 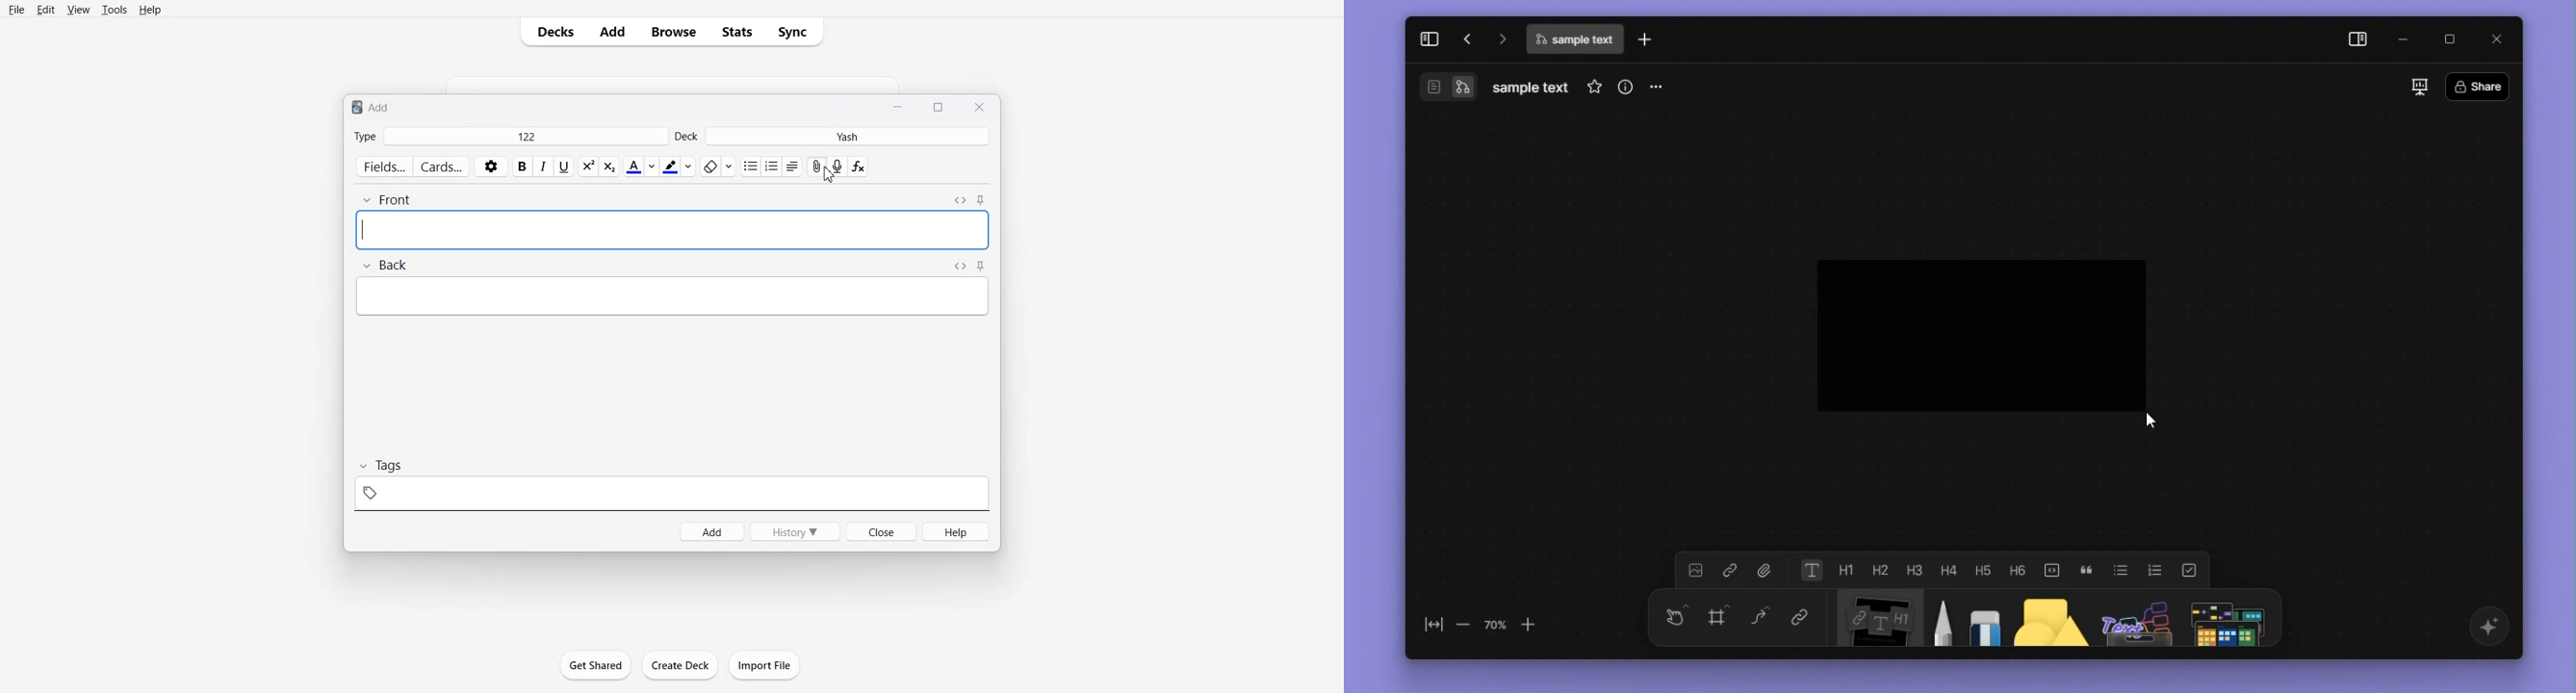 I want to click on side panel, so click(x=2355, y=39).